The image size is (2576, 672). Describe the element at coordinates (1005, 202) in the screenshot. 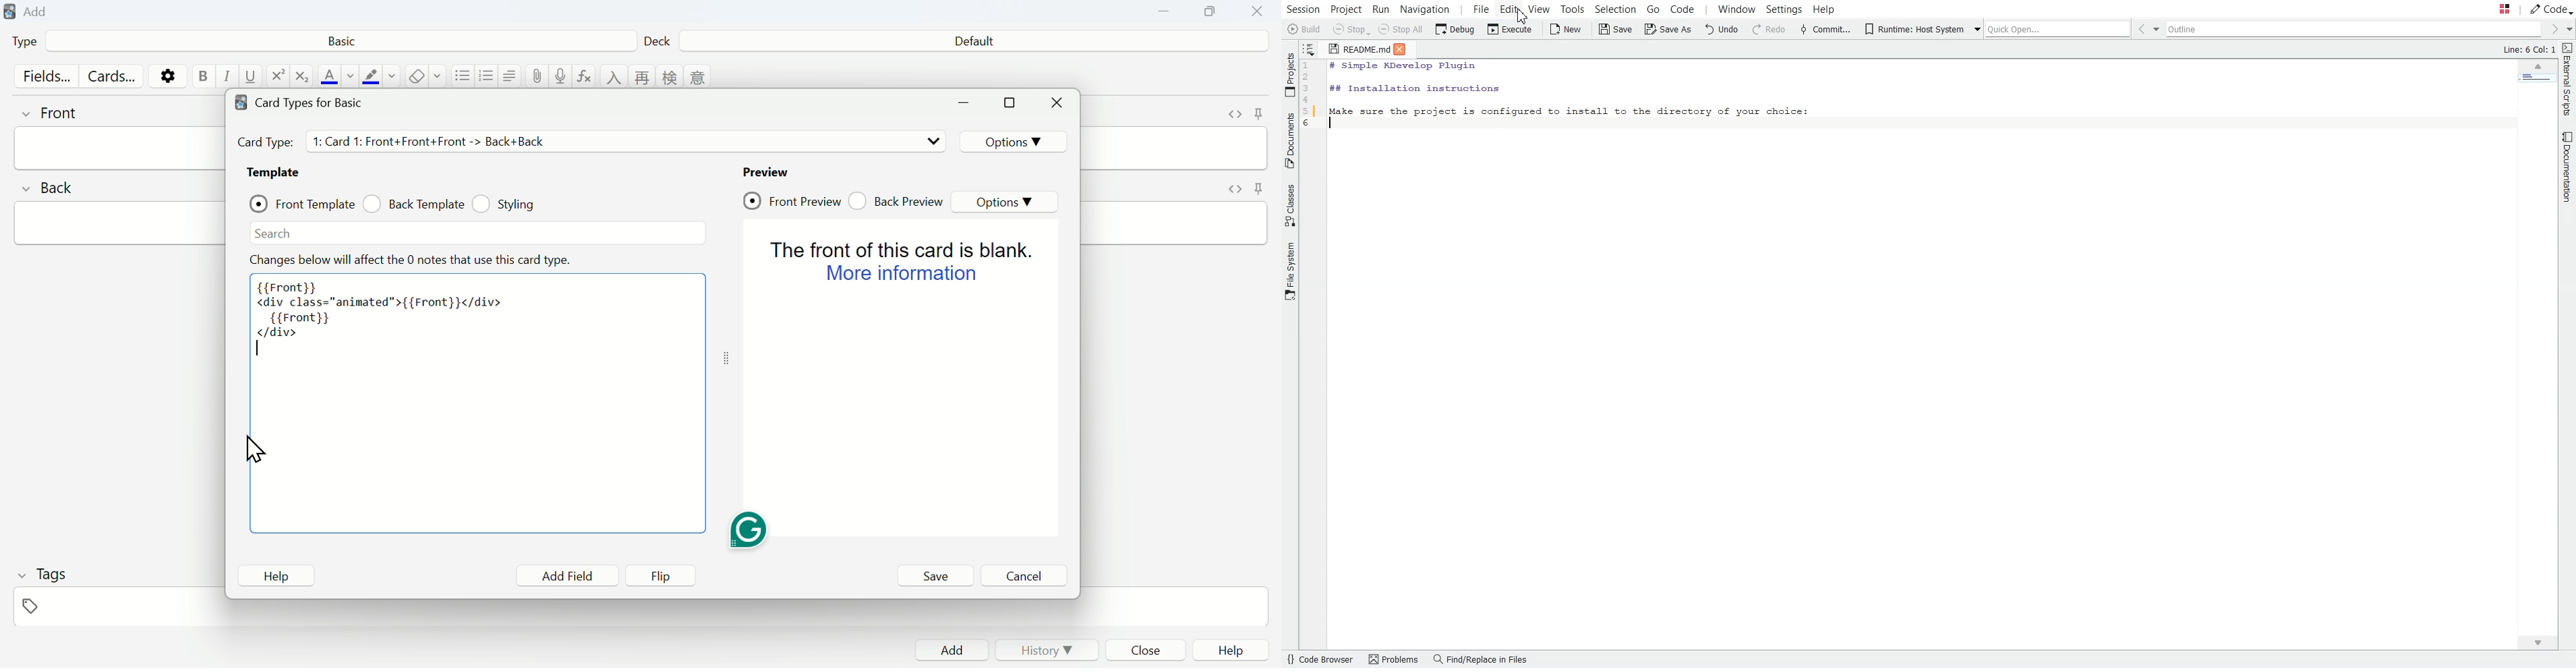

I see `Options` at that location.